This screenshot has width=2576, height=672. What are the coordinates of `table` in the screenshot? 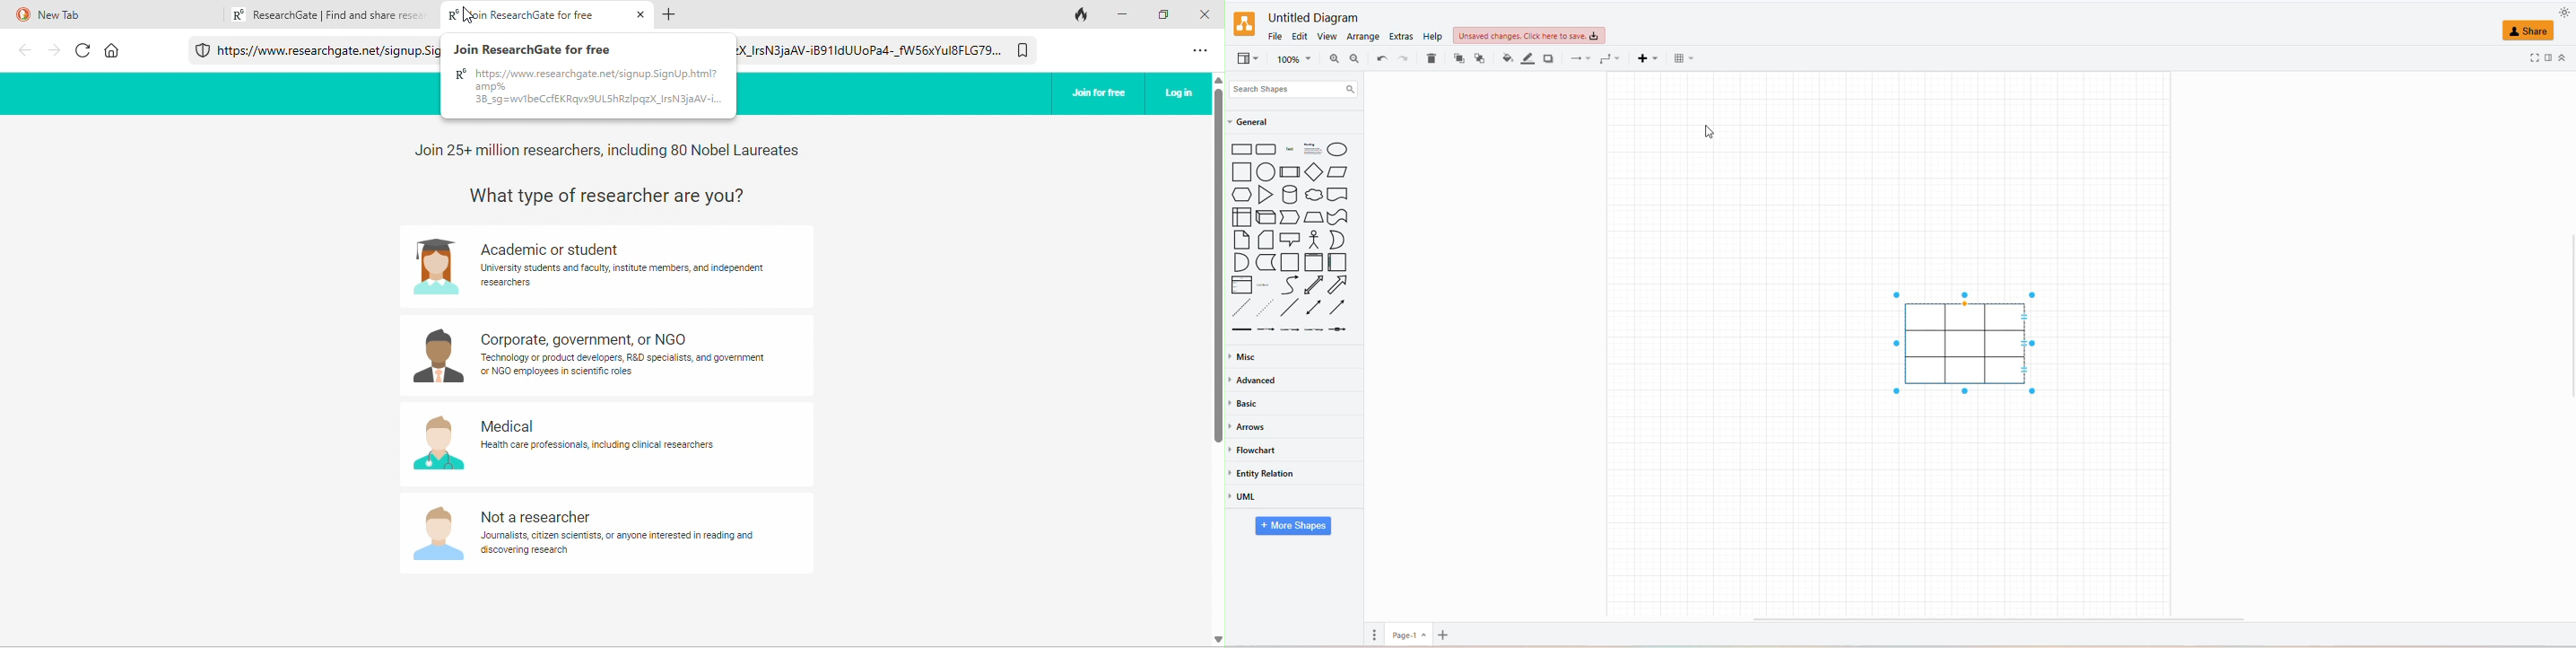 It's located at (1683, 59).